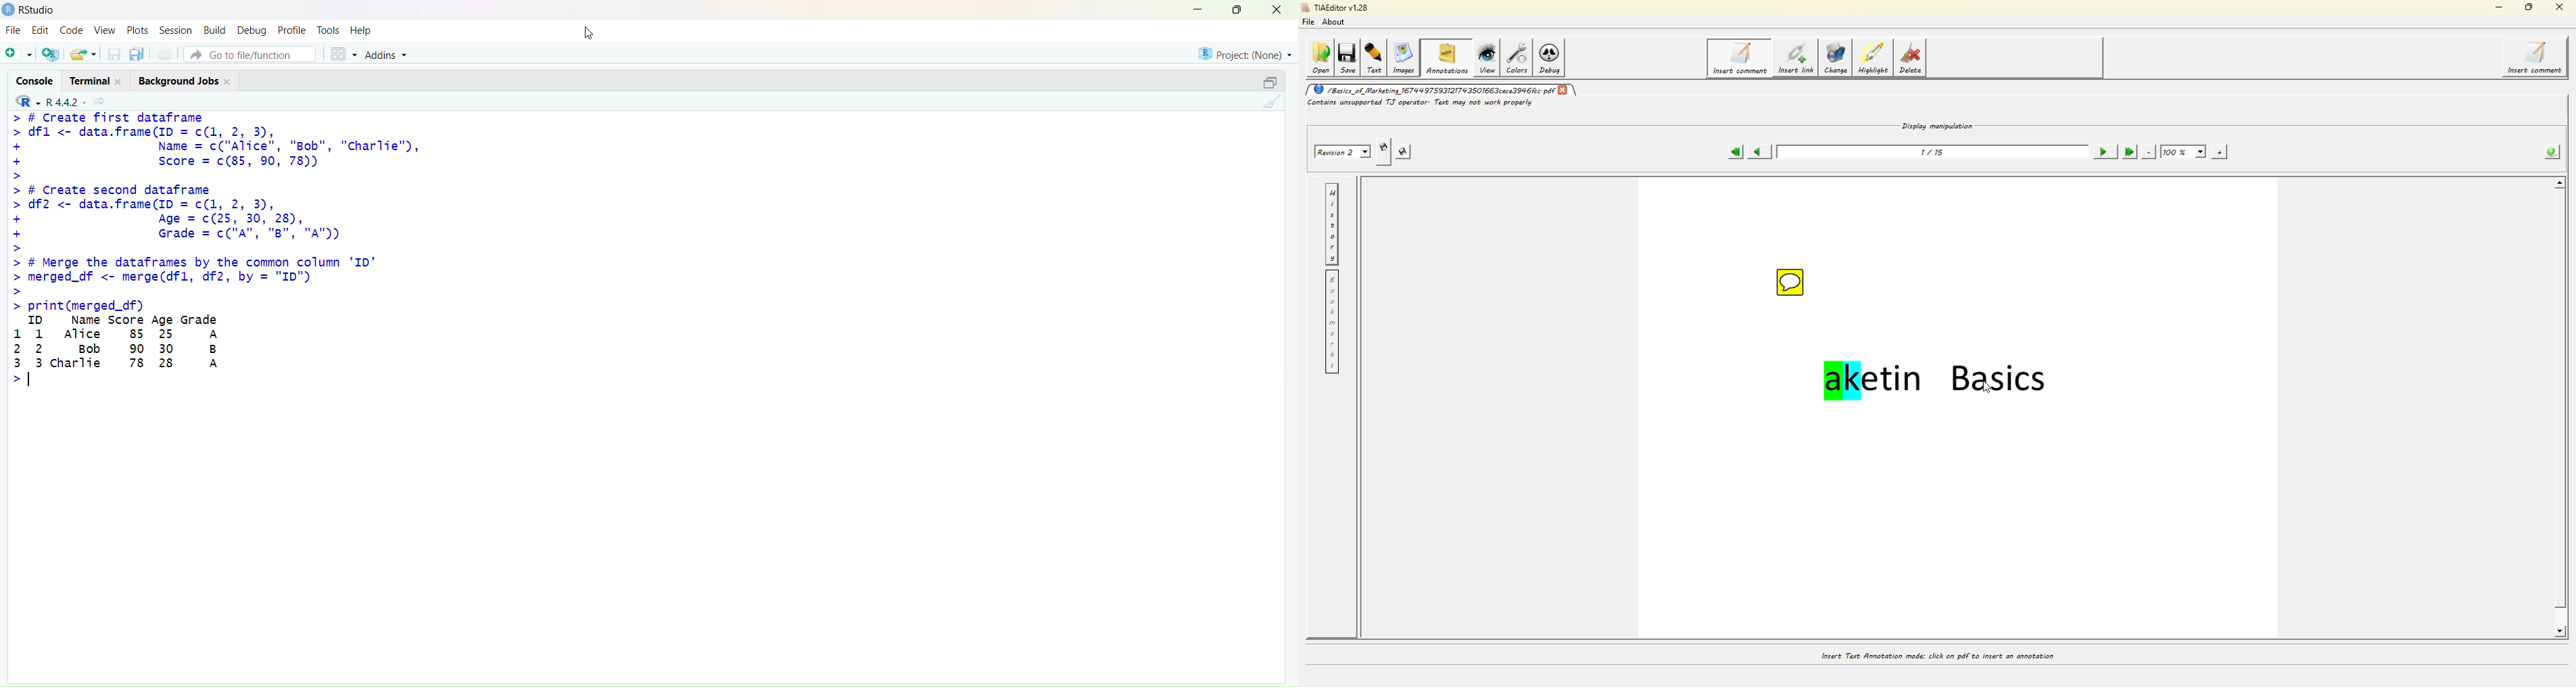 The image size is (2576, 700). I want to click on maximize, so click(1237, 8).